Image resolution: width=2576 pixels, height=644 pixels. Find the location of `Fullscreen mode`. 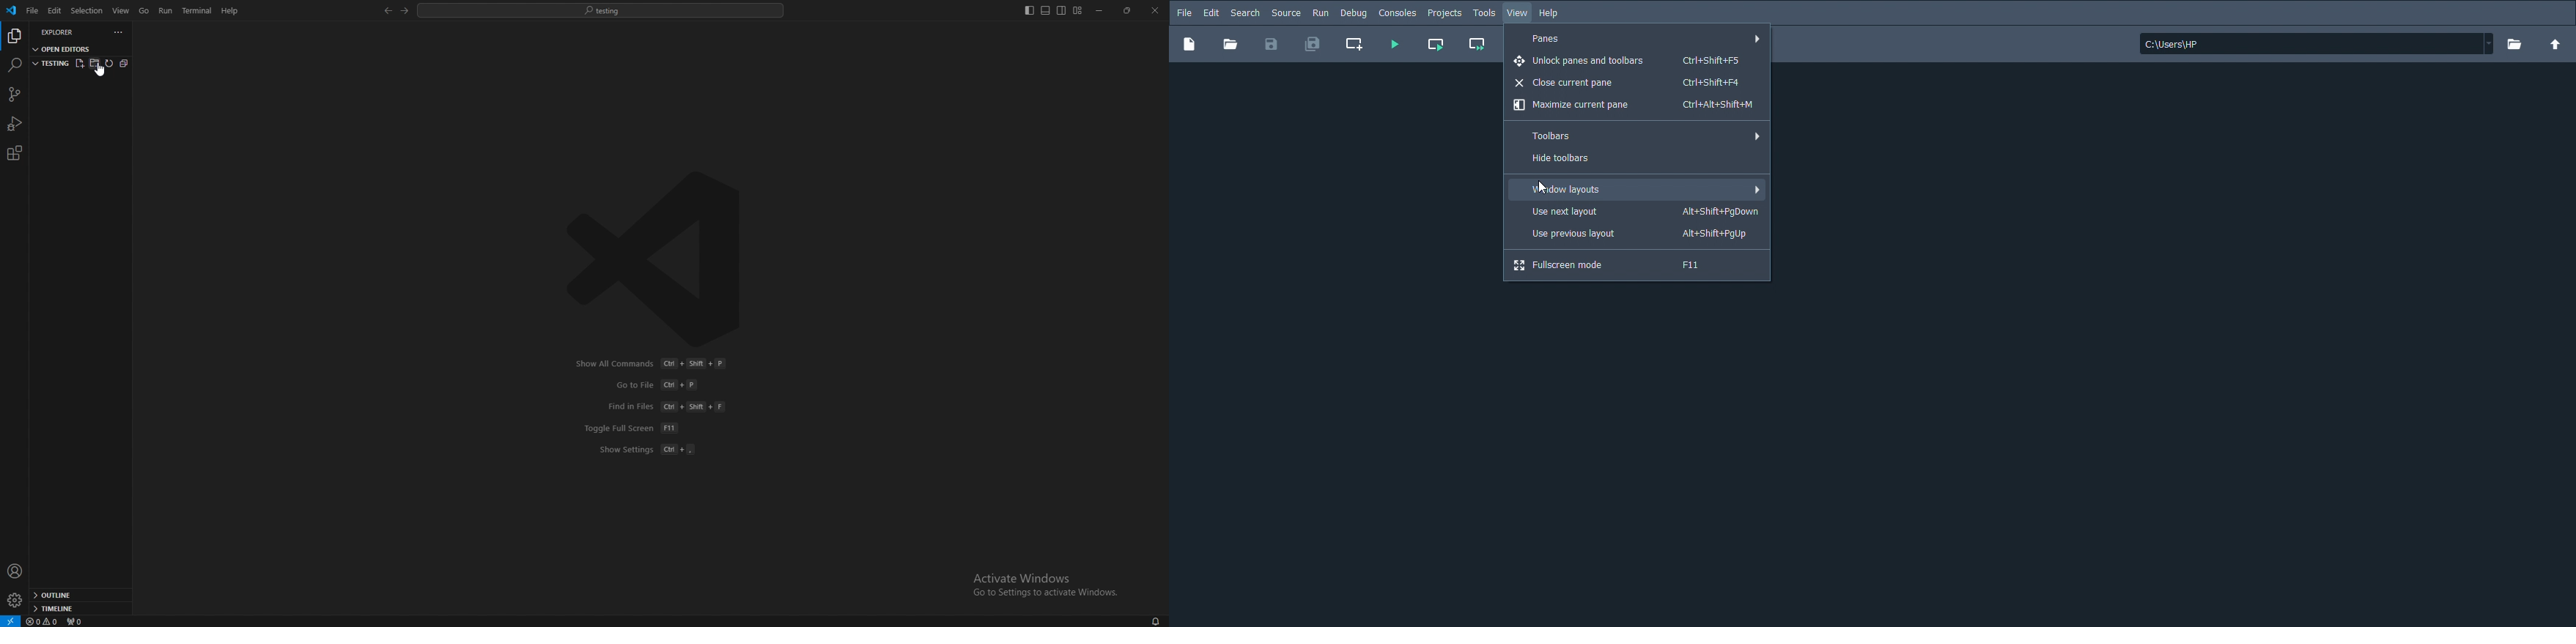

Fullscreen mode is located at coordinates (1614, 266).